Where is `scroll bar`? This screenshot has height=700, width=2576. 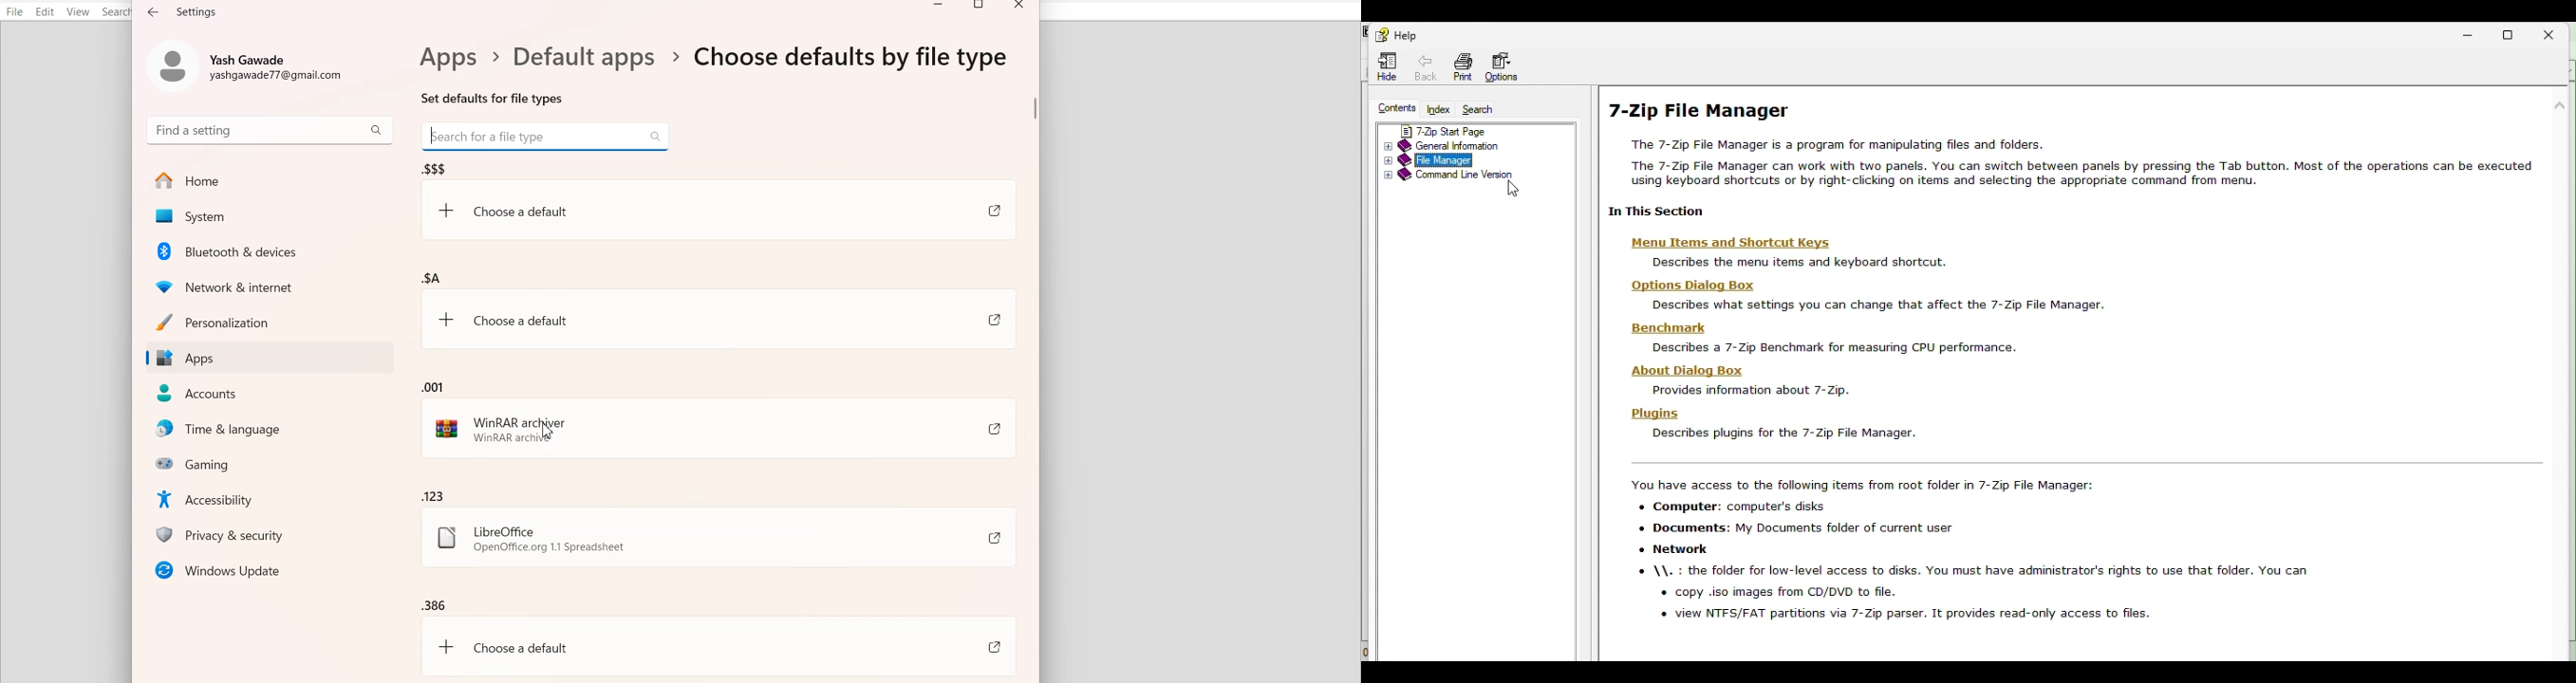 scroll bar is located at coordinates (2564, 280).